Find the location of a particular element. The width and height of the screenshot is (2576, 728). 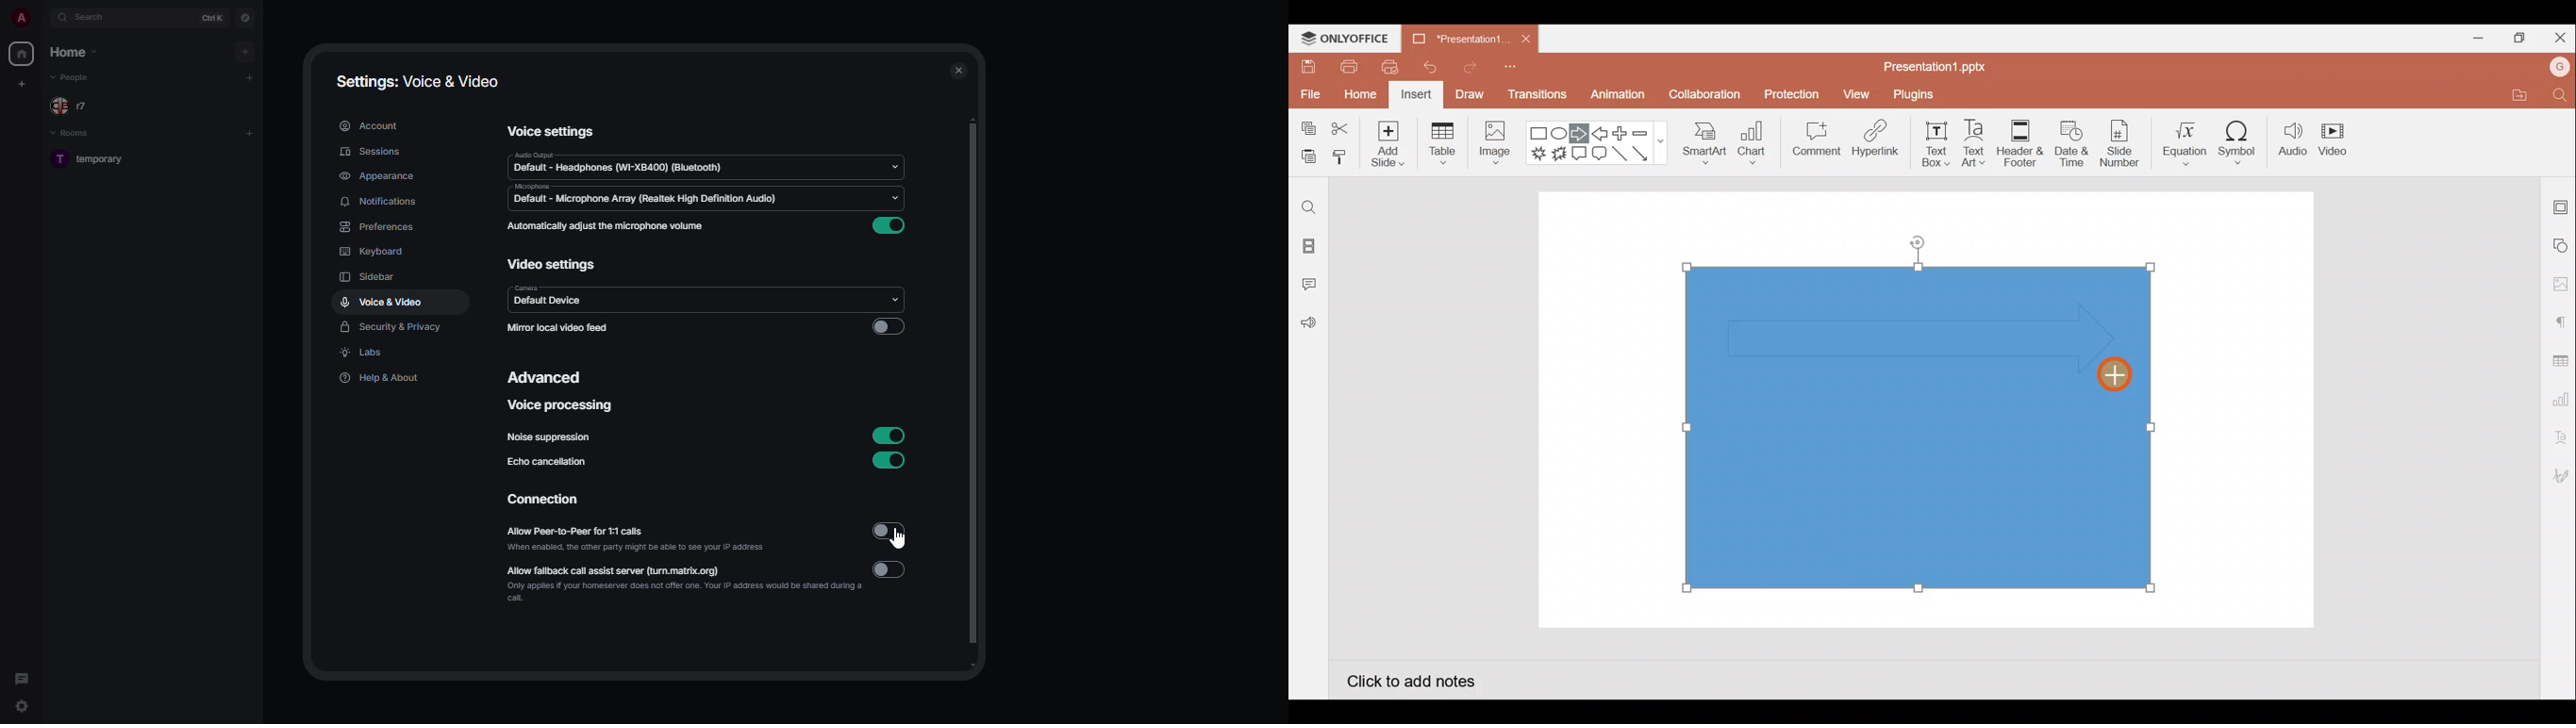

Presentation1. is located at coordinates (1456, 36).